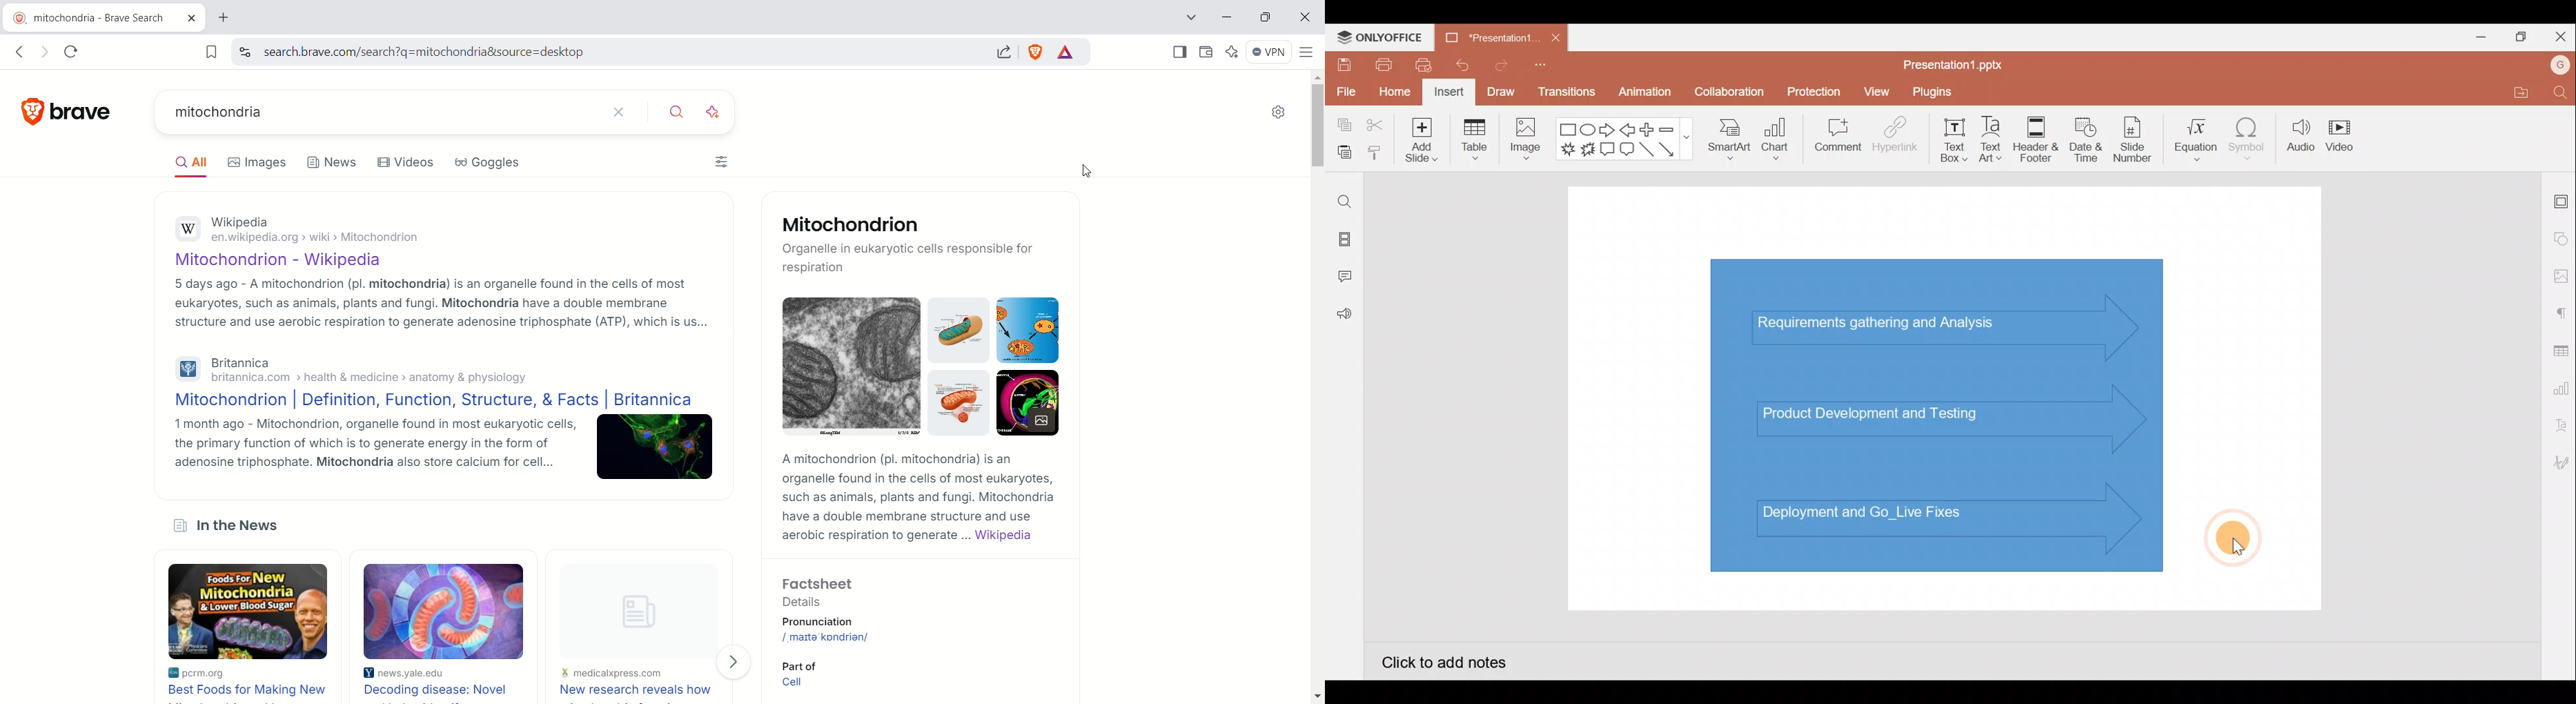  Describe the element at coordinates (68, 52) in the screenshot. I see `reload this page` at that location.